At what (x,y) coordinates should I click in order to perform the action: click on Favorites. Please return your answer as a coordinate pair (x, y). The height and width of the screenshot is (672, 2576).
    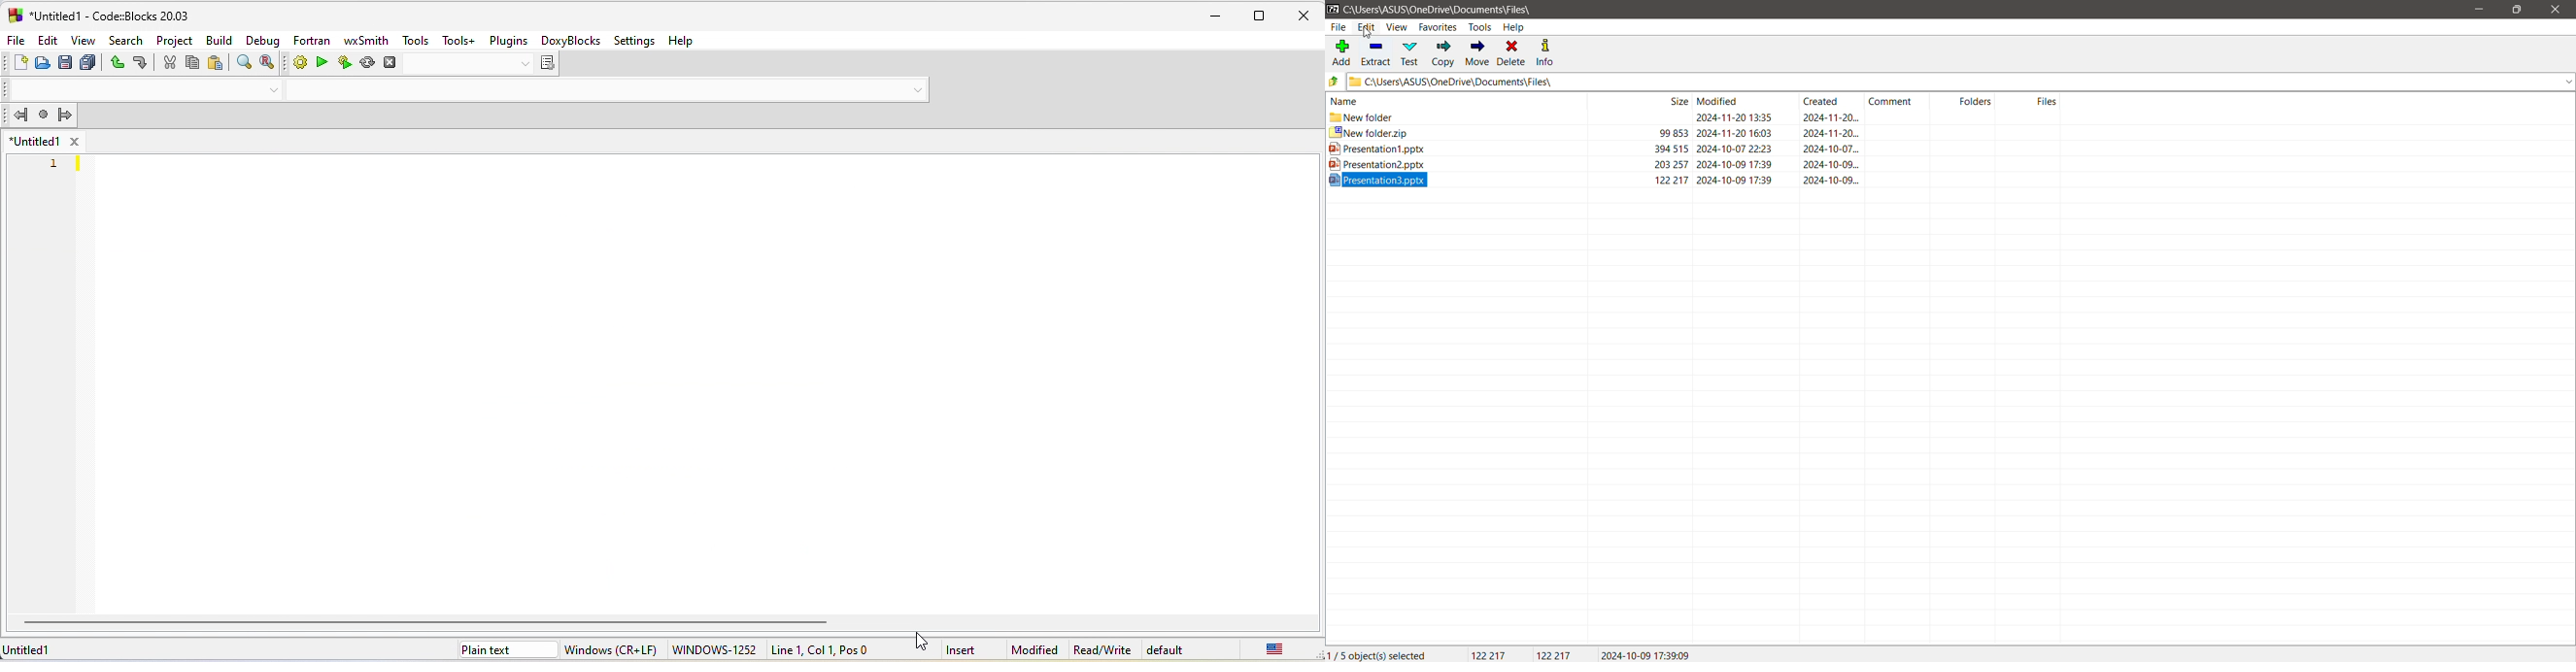
    Looking at the image, I should click on (1436, 28).